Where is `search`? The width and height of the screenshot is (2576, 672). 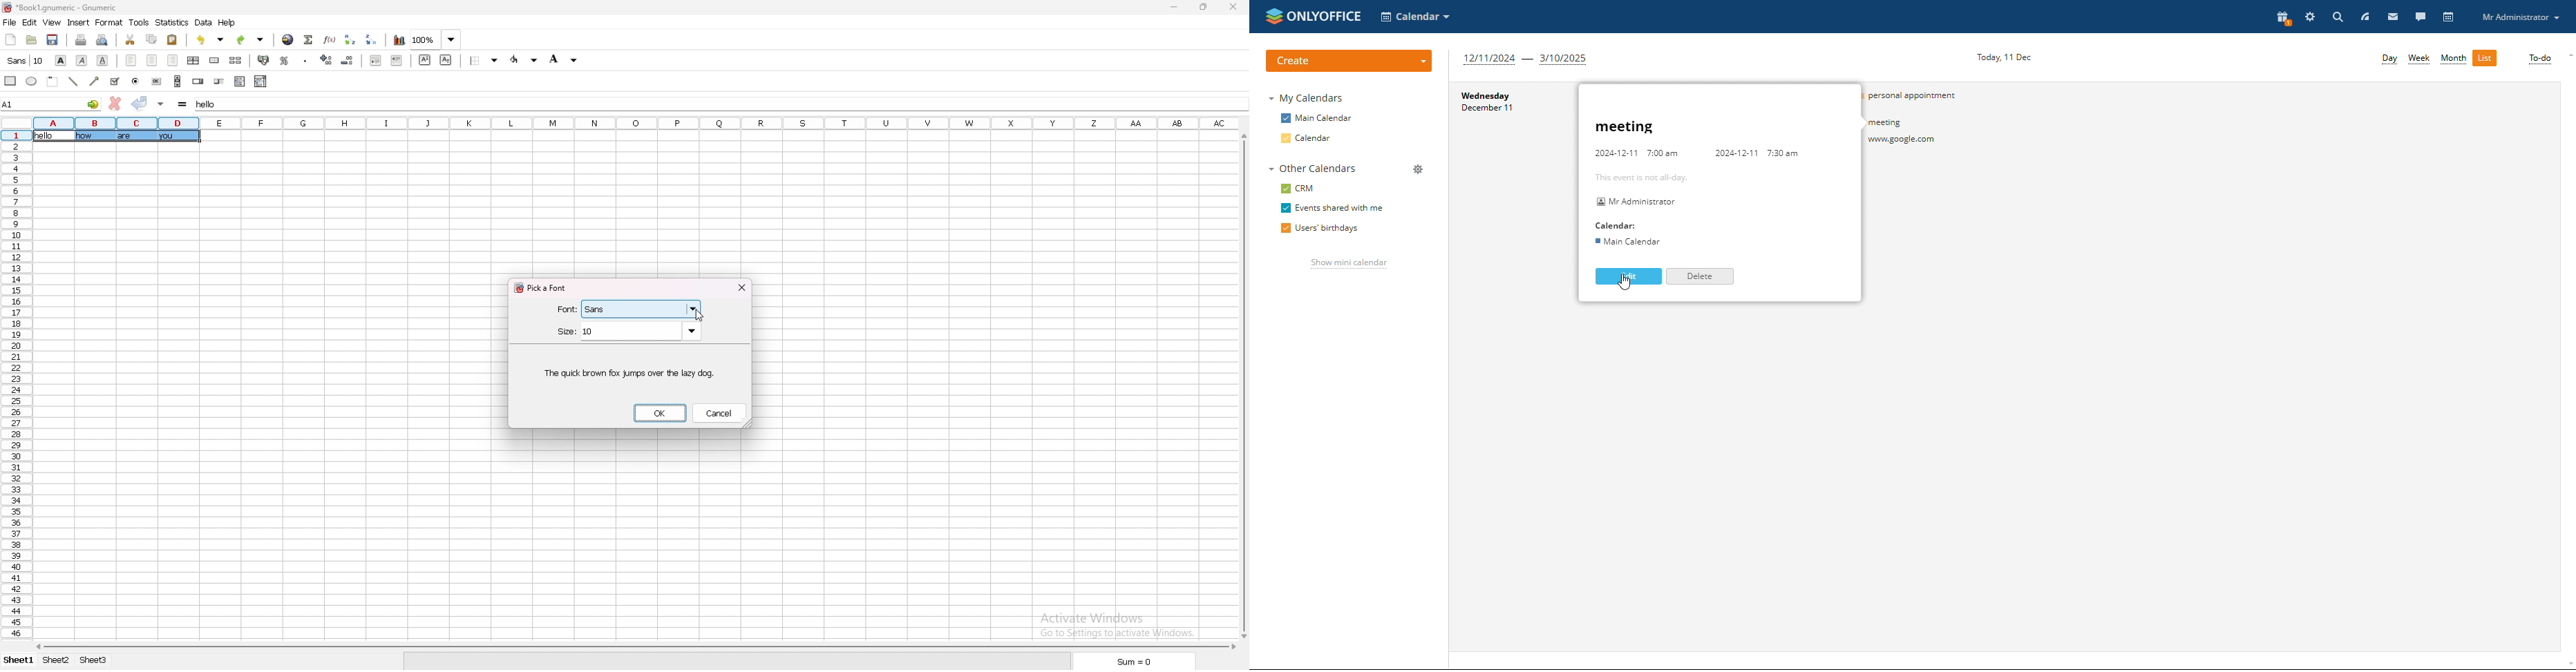
search is located at coordinates (2336, 17).